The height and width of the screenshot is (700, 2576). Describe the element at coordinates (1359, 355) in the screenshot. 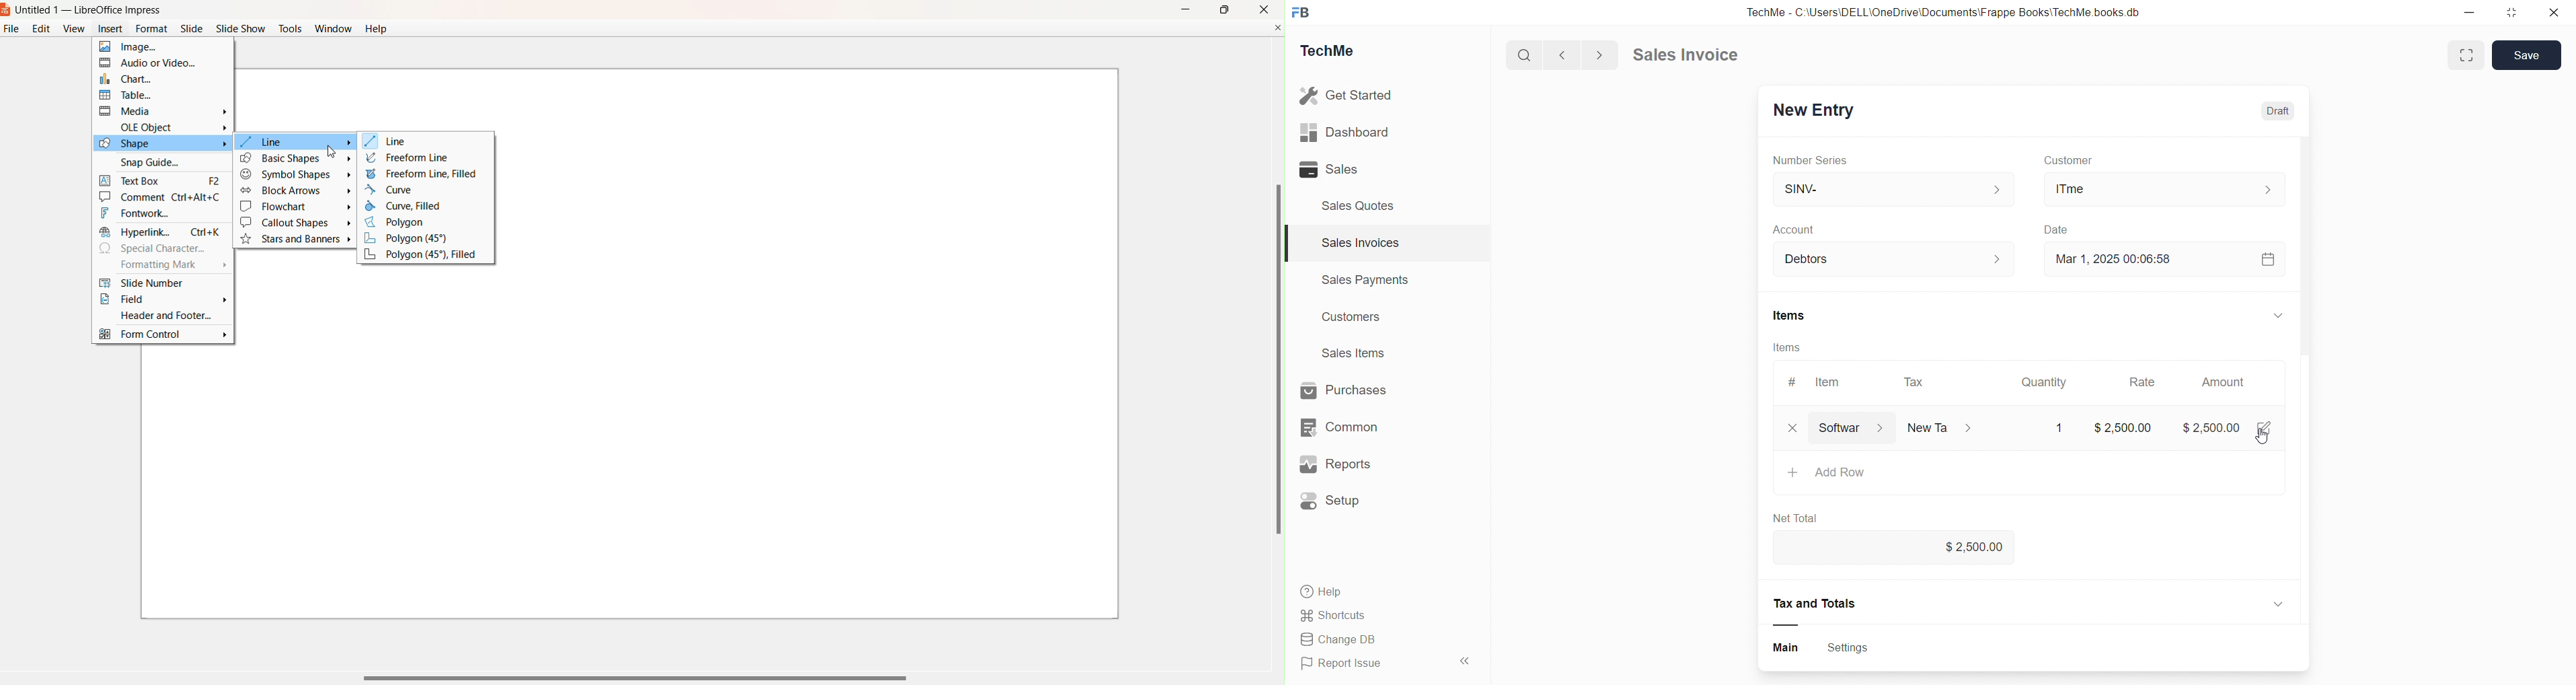

I see `Sales Items` at that location.